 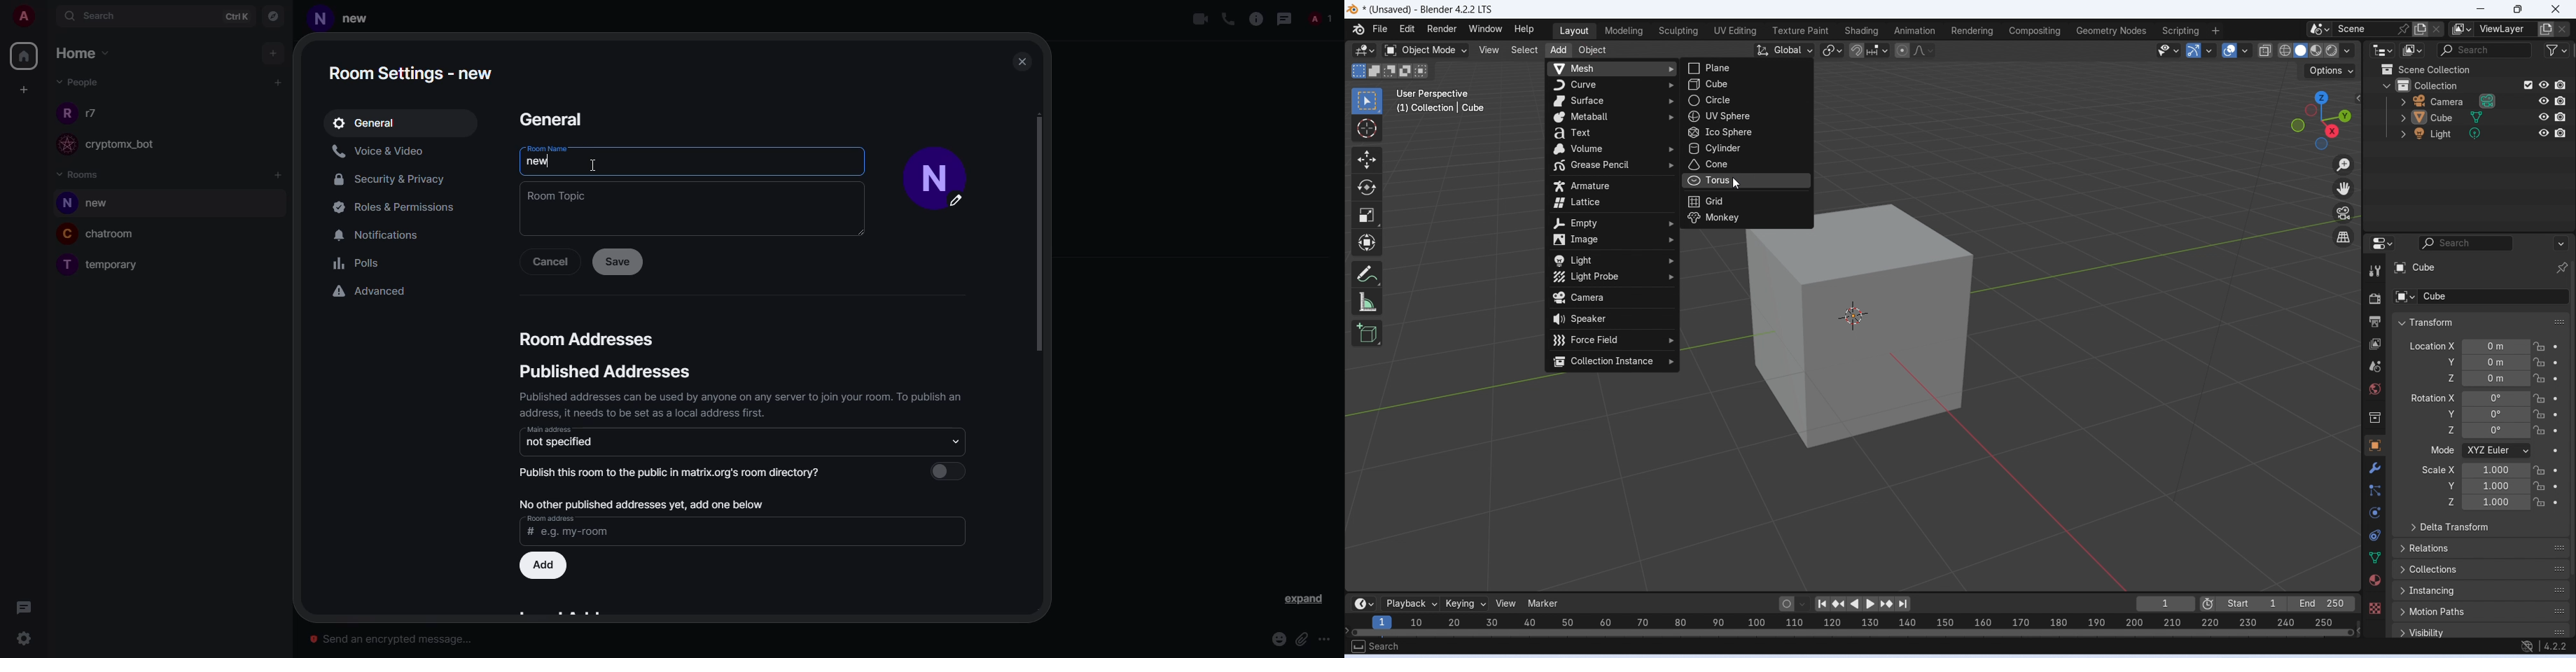 I want to click on add, so click(x=545, y=565).